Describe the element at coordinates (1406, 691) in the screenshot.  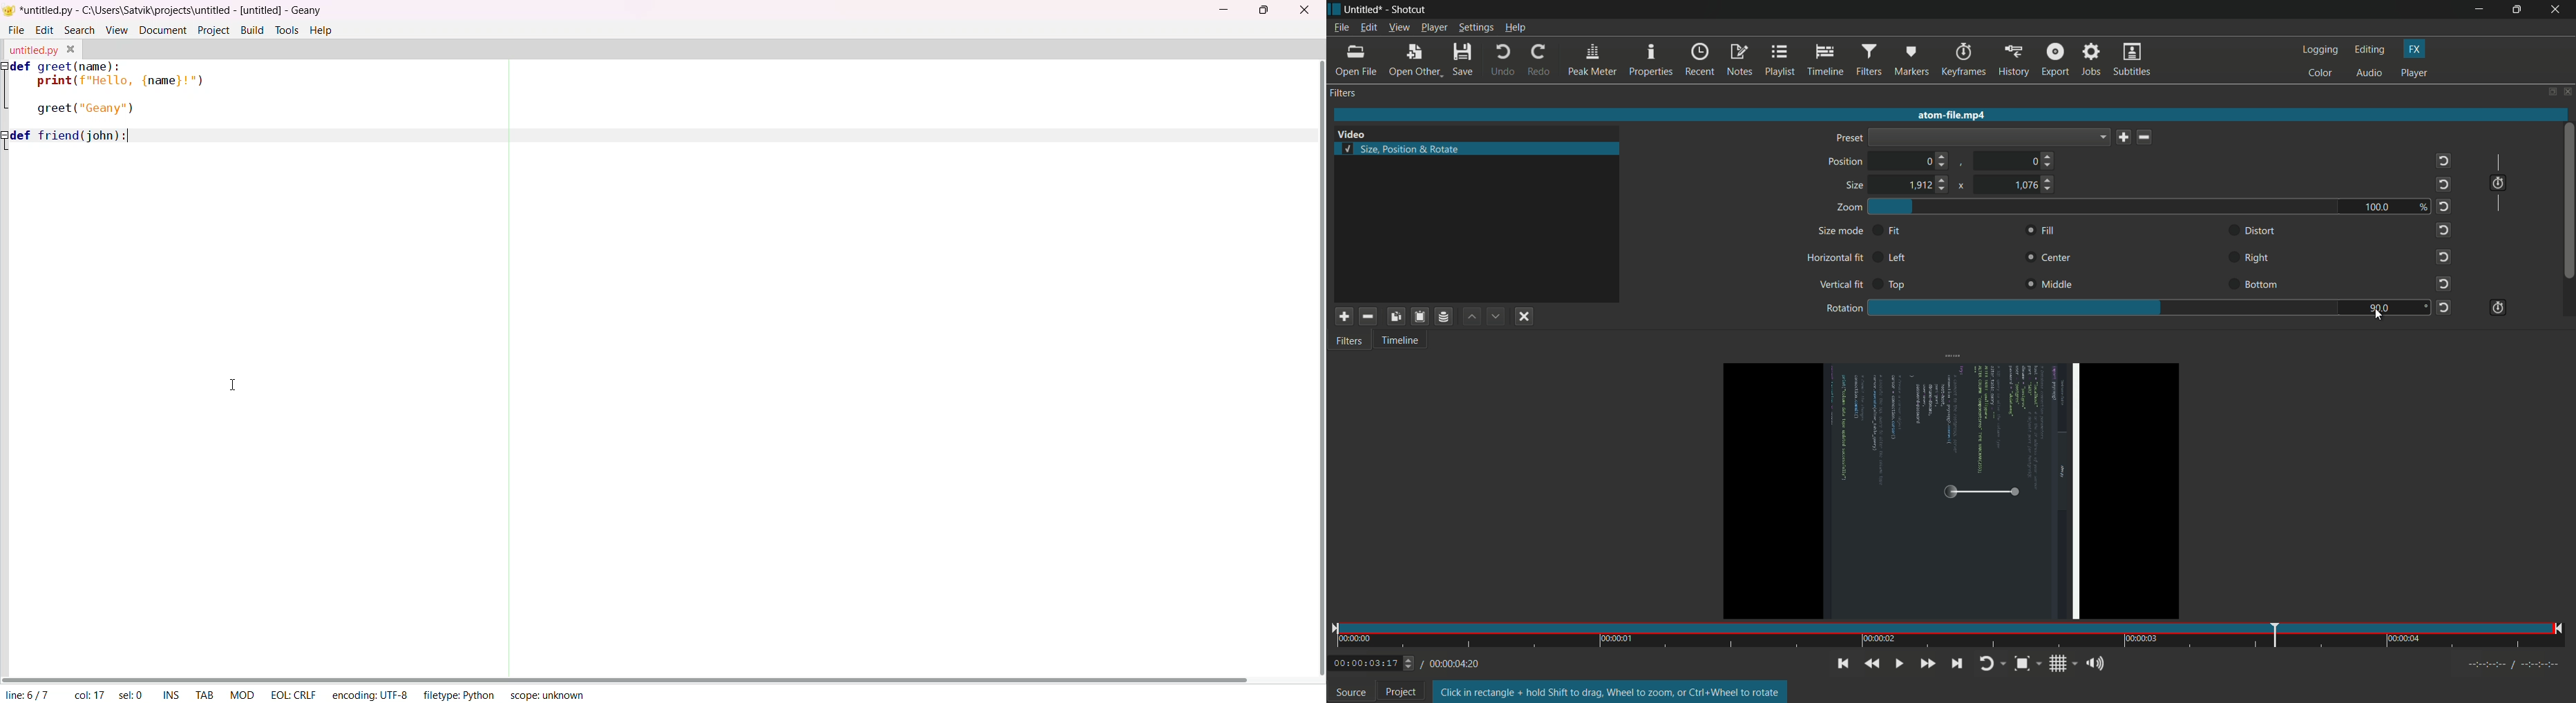
I see `Project` at that location.